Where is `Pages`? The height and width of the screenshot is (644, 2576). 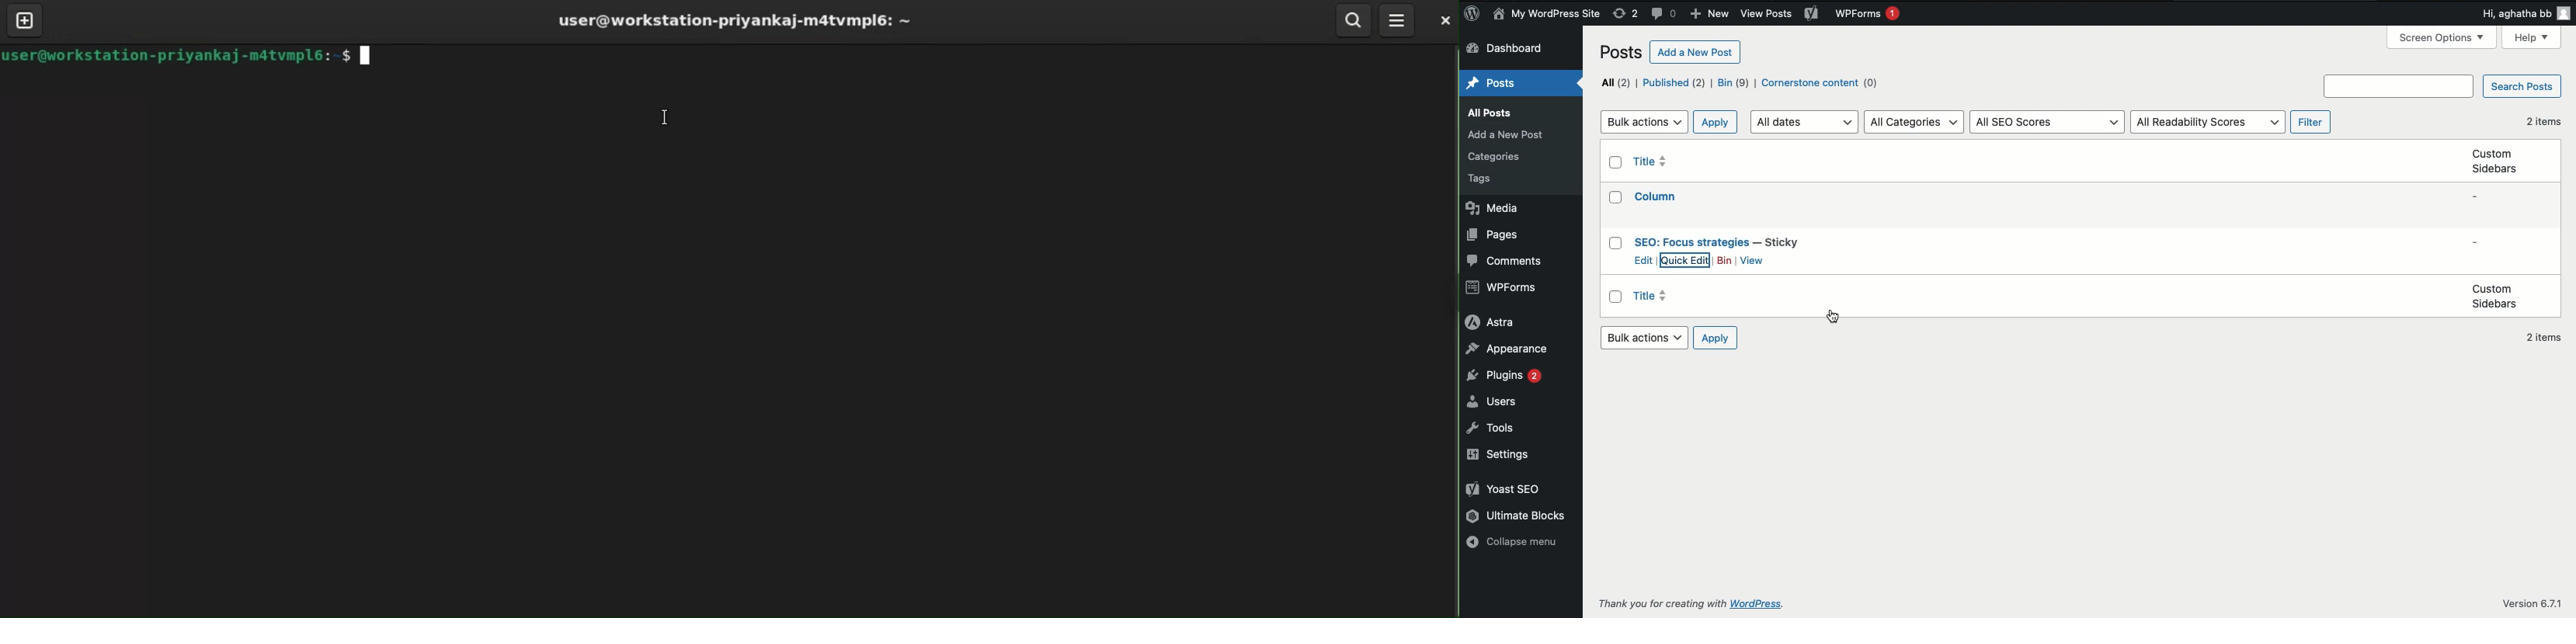 Pages is located at coordinates (1493, 235).